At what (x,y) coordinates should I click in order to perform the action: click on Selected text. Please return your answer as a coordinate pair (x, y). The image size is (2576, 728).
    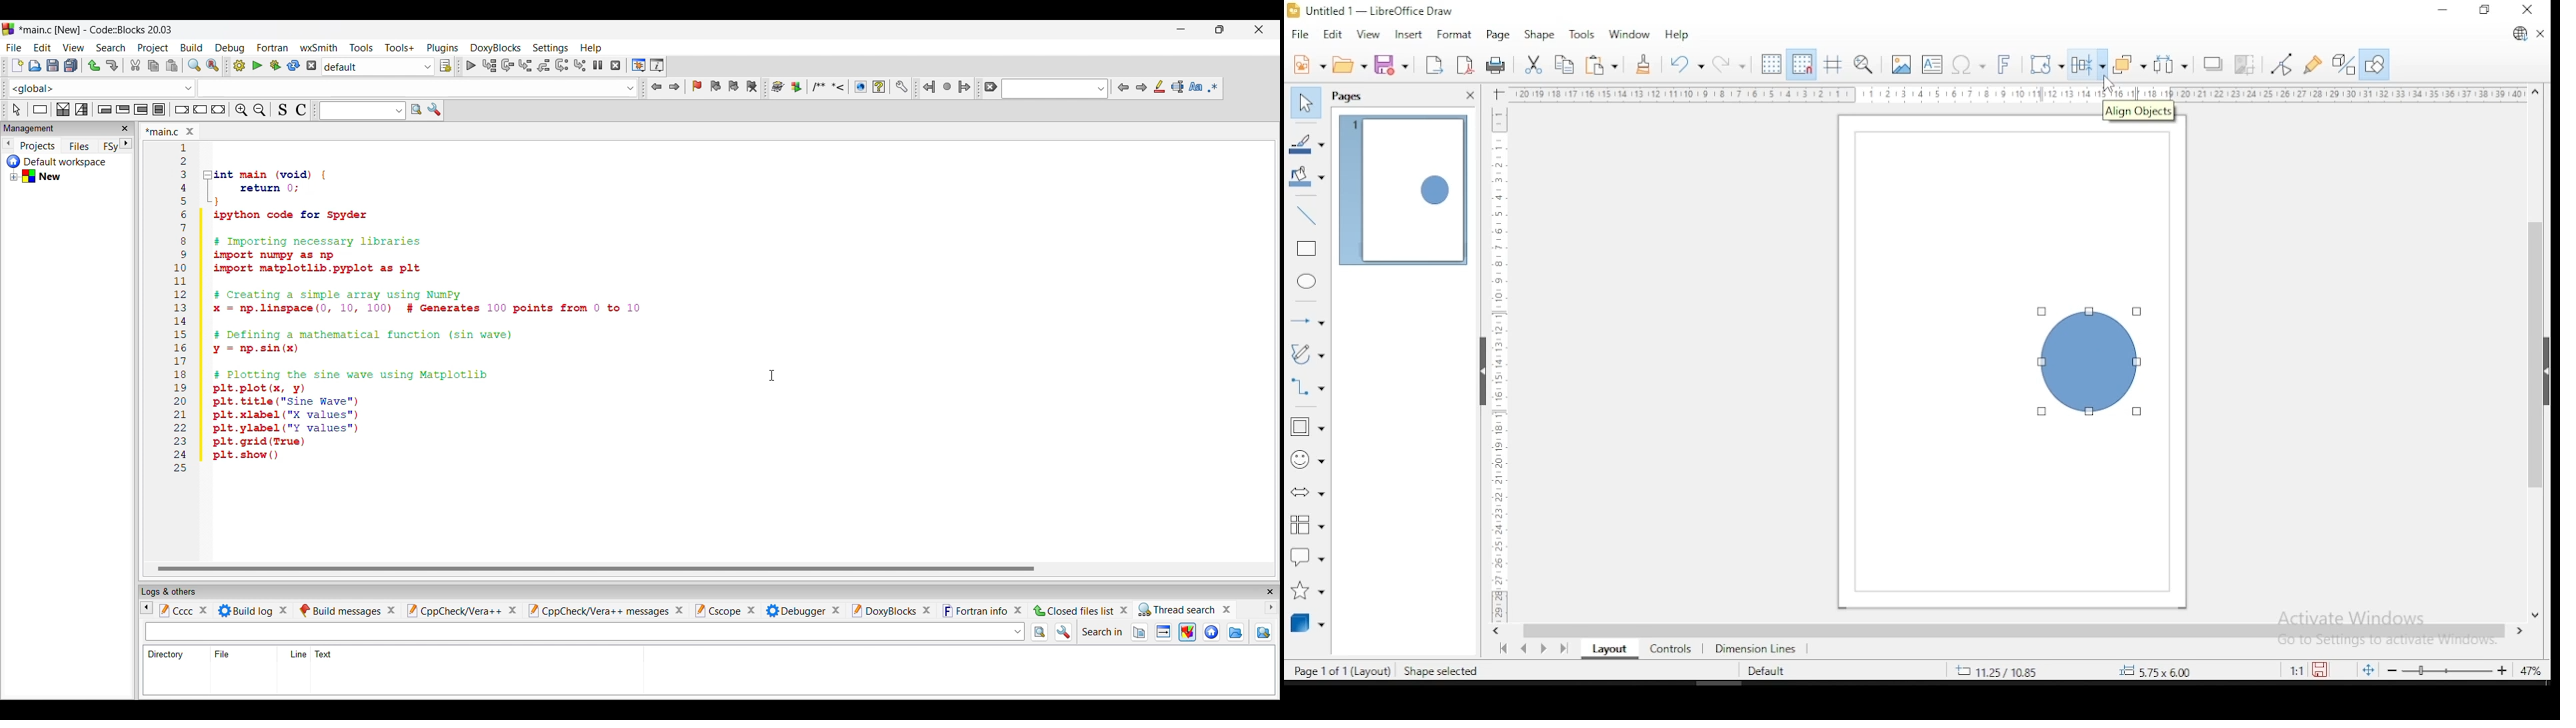
    Looking at the image, I should click on (1178, 87).